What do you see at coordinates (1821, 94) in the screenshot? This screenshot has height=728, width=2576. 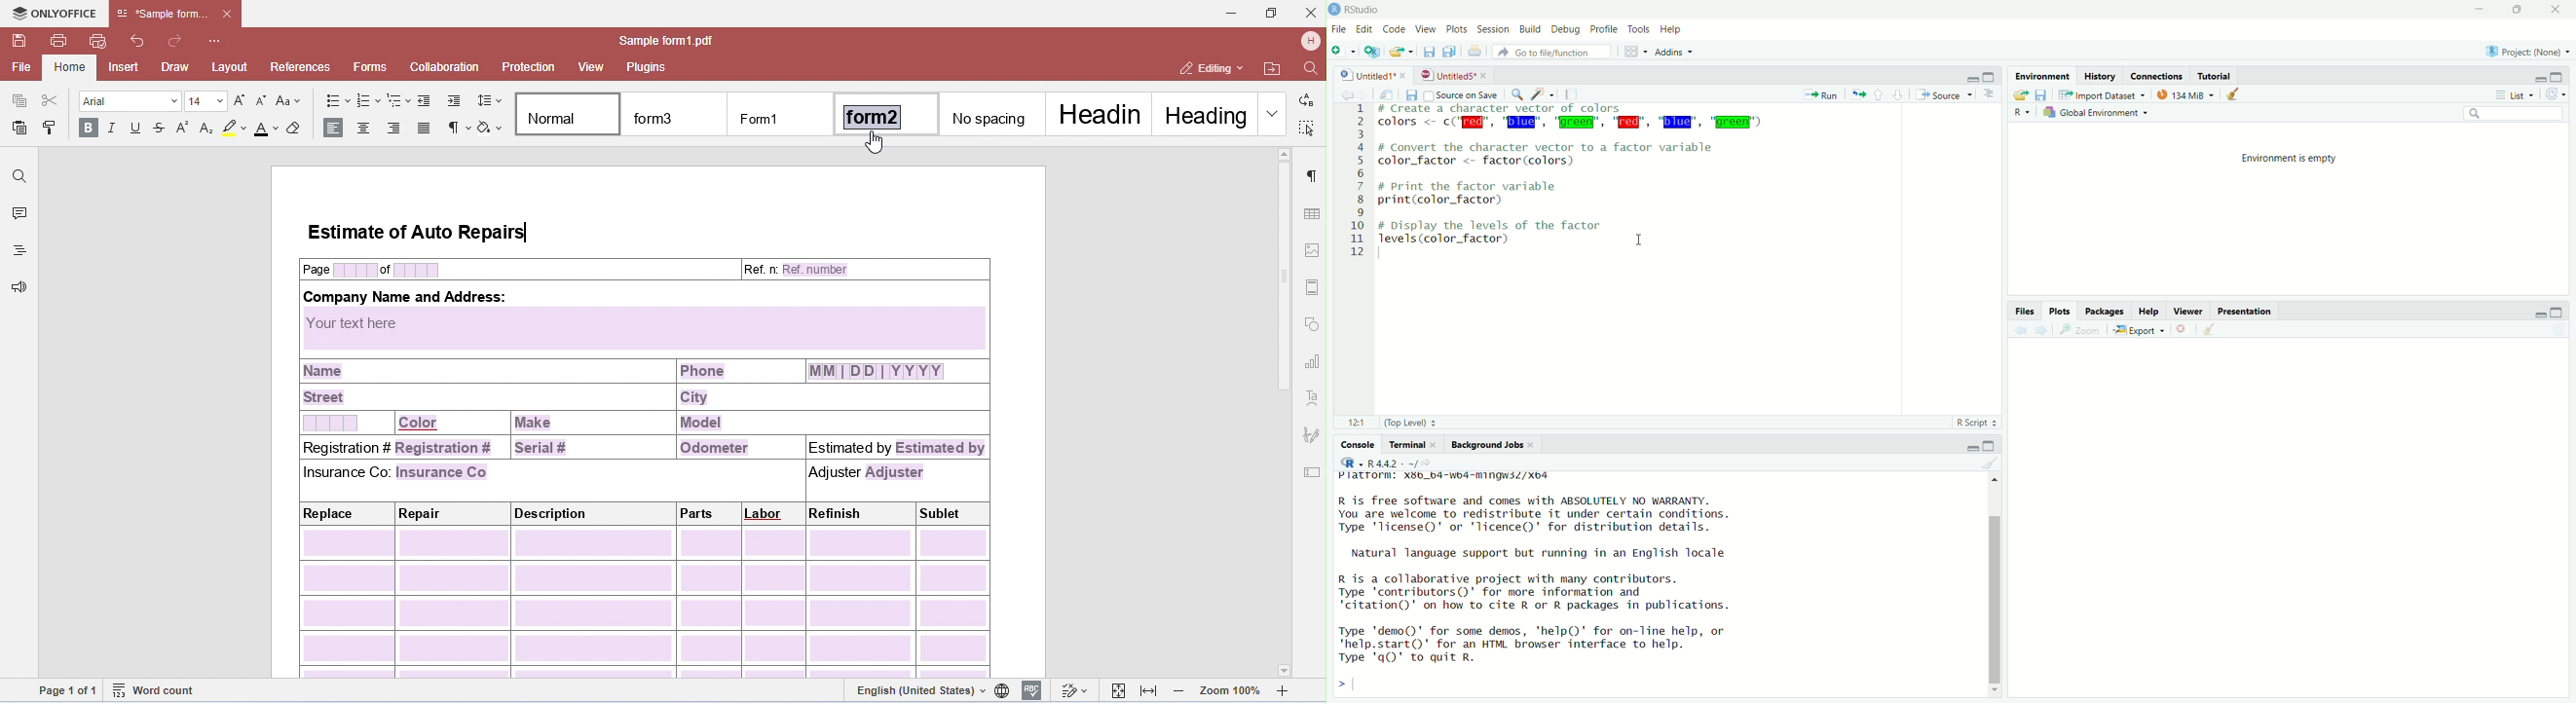 I see `run the current line or selection` at bounding box center [1821, 94].